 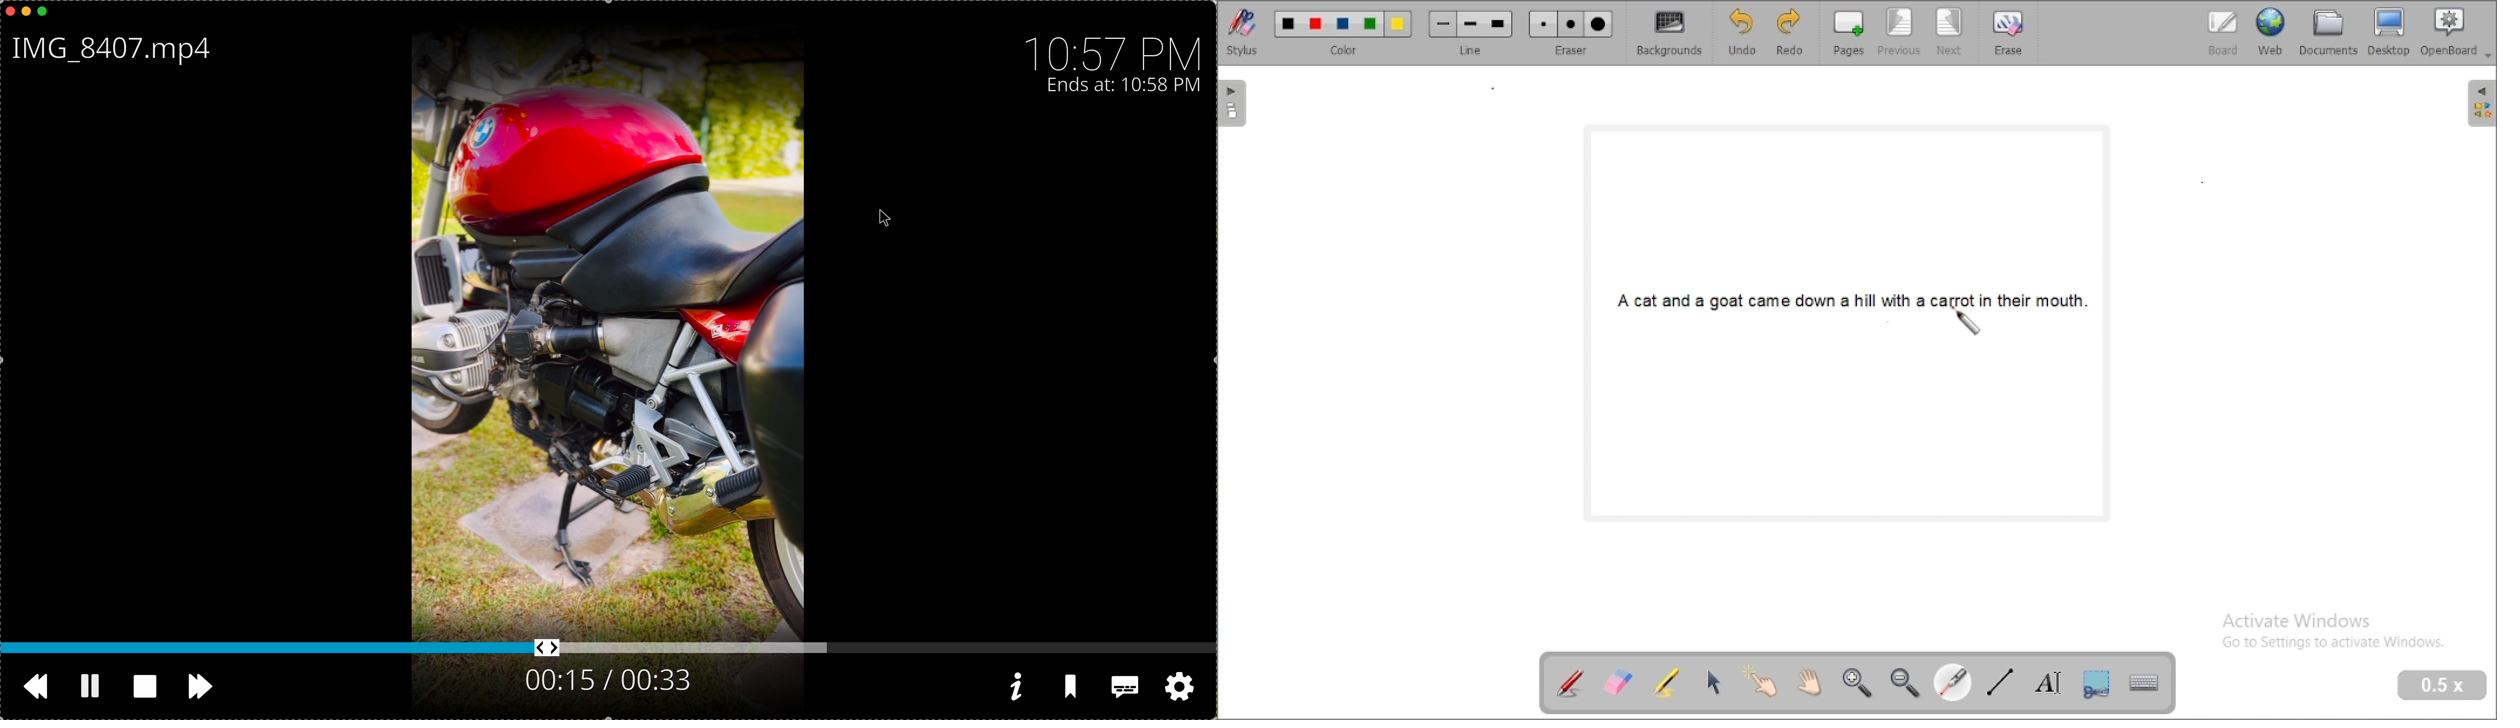 What do you see at coordinates (2097, 683) in the screenshot?
I see `capture part of the screen` at bounding box center [2097, 683].